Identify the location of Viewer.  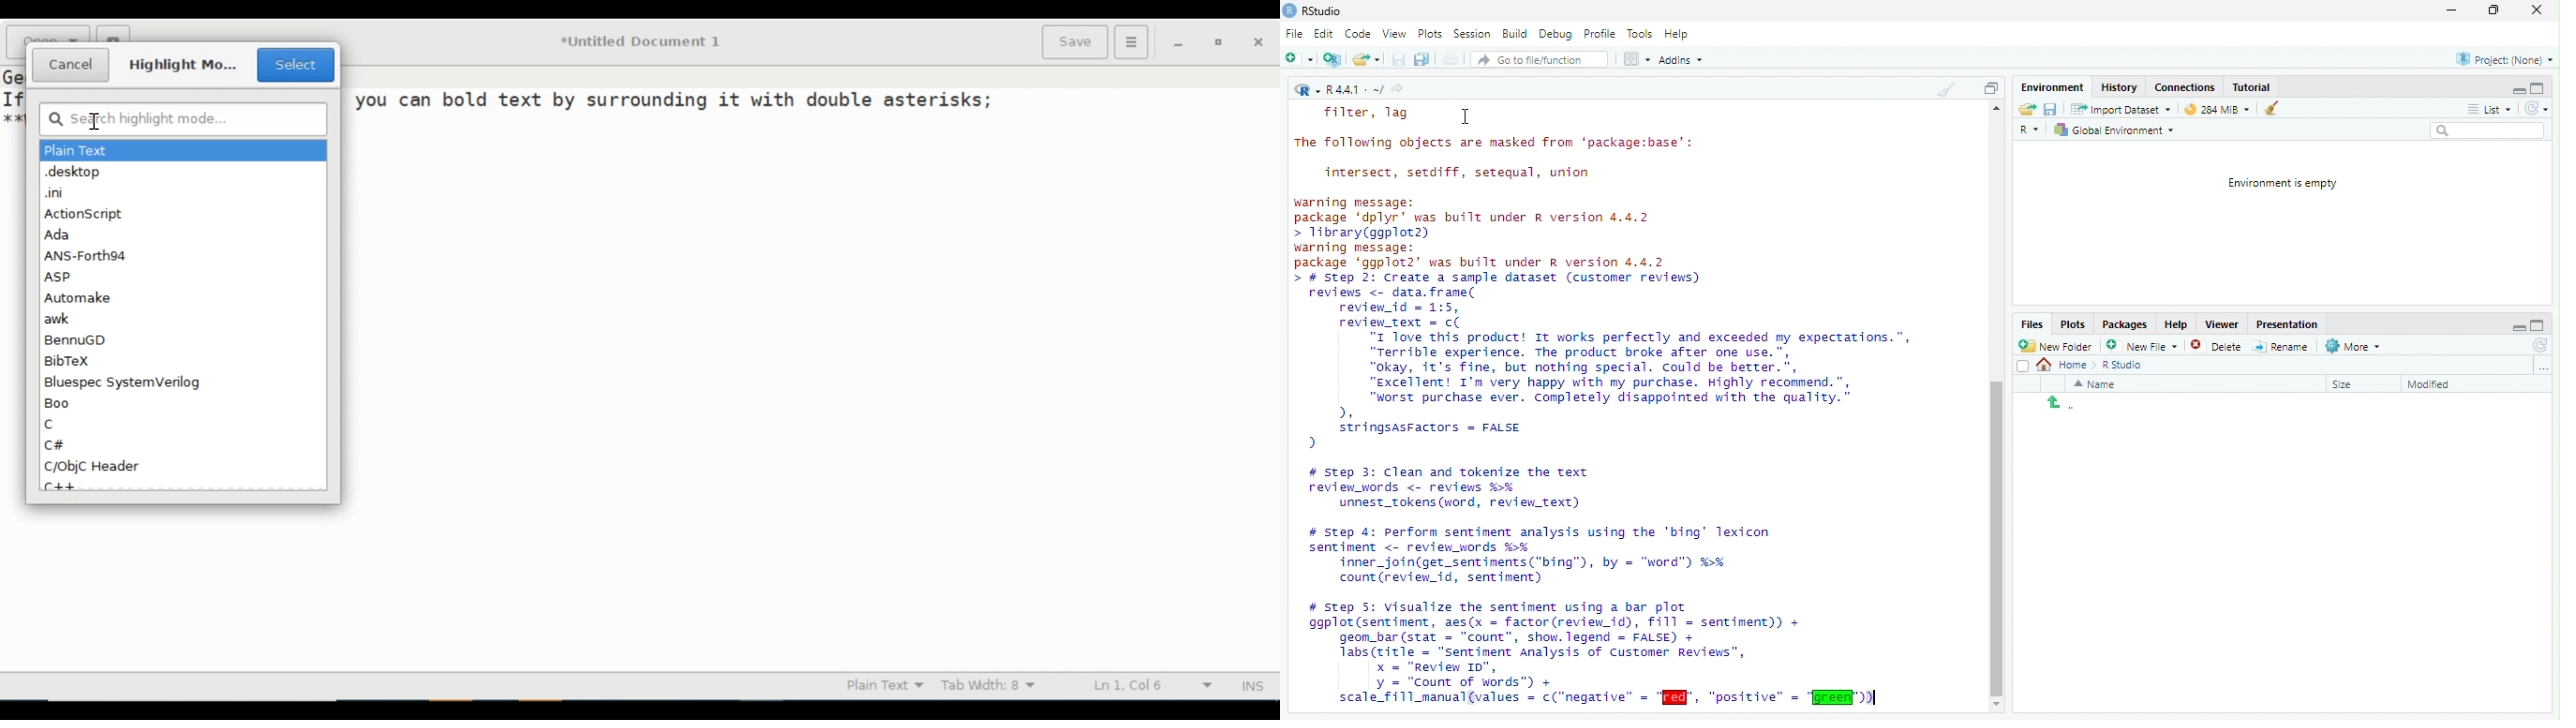
(2221, 325).